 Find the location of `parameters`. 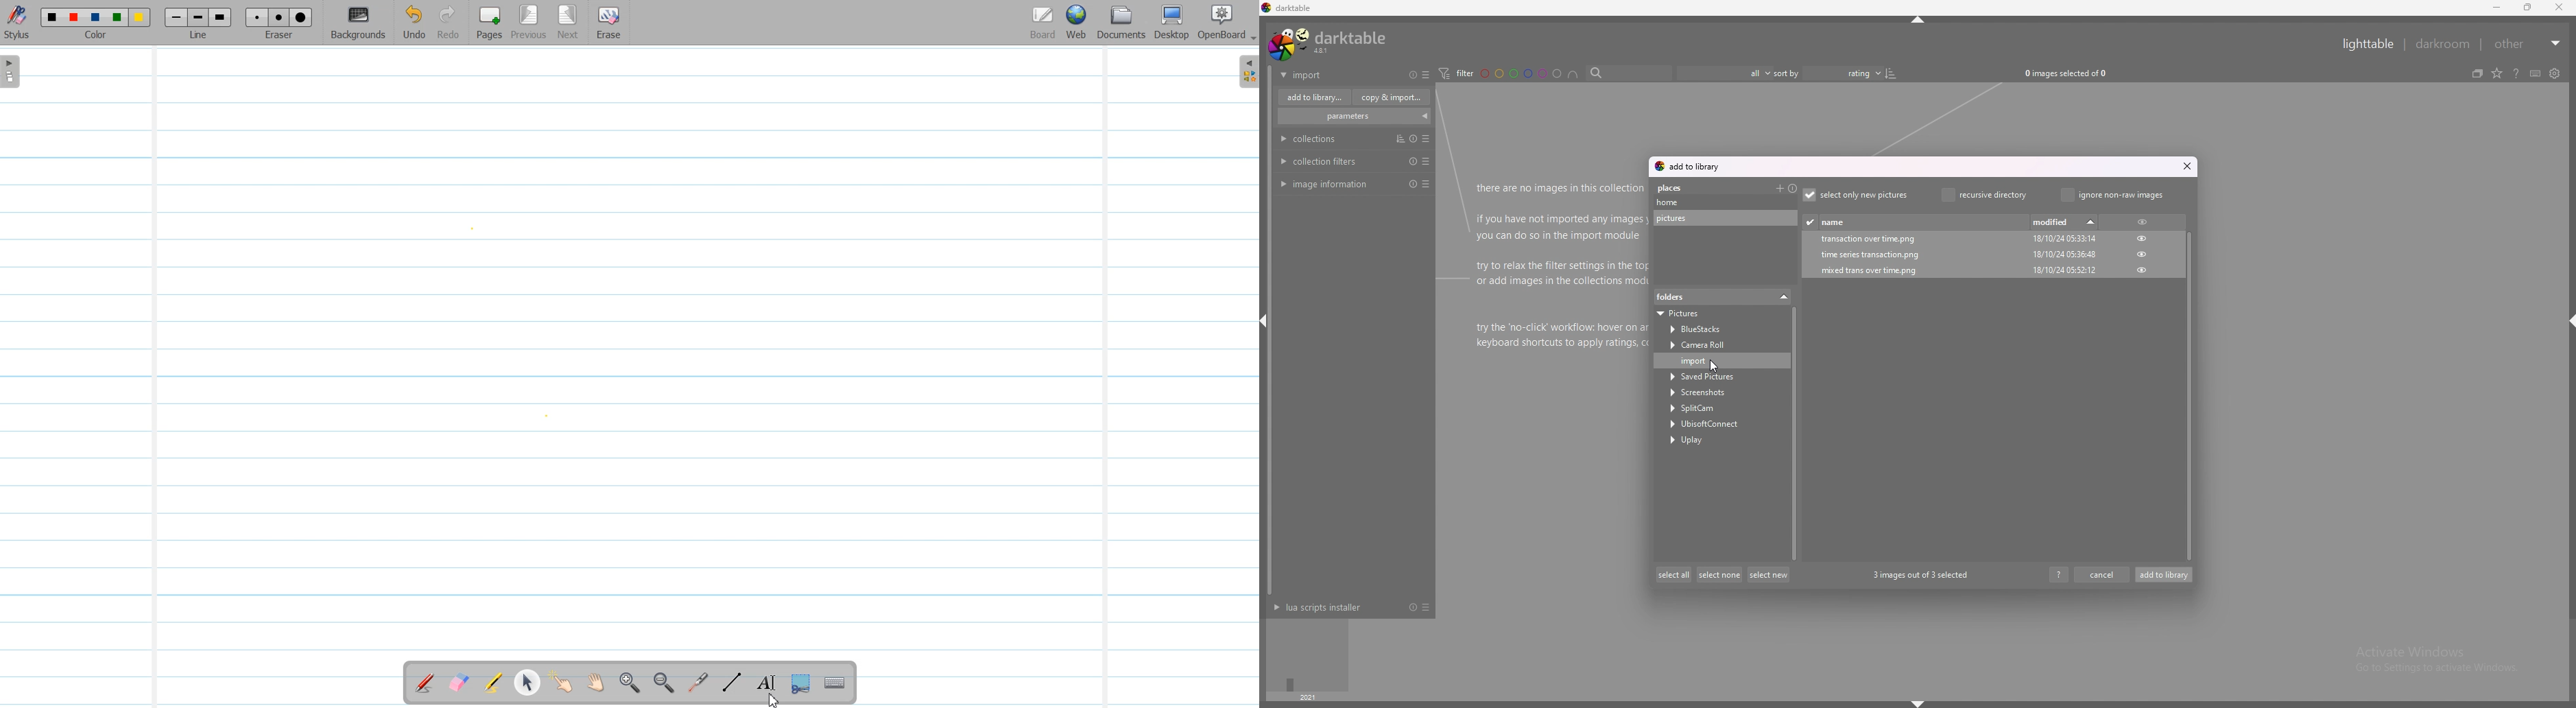

parameters is located at coordinates (1354, 117).